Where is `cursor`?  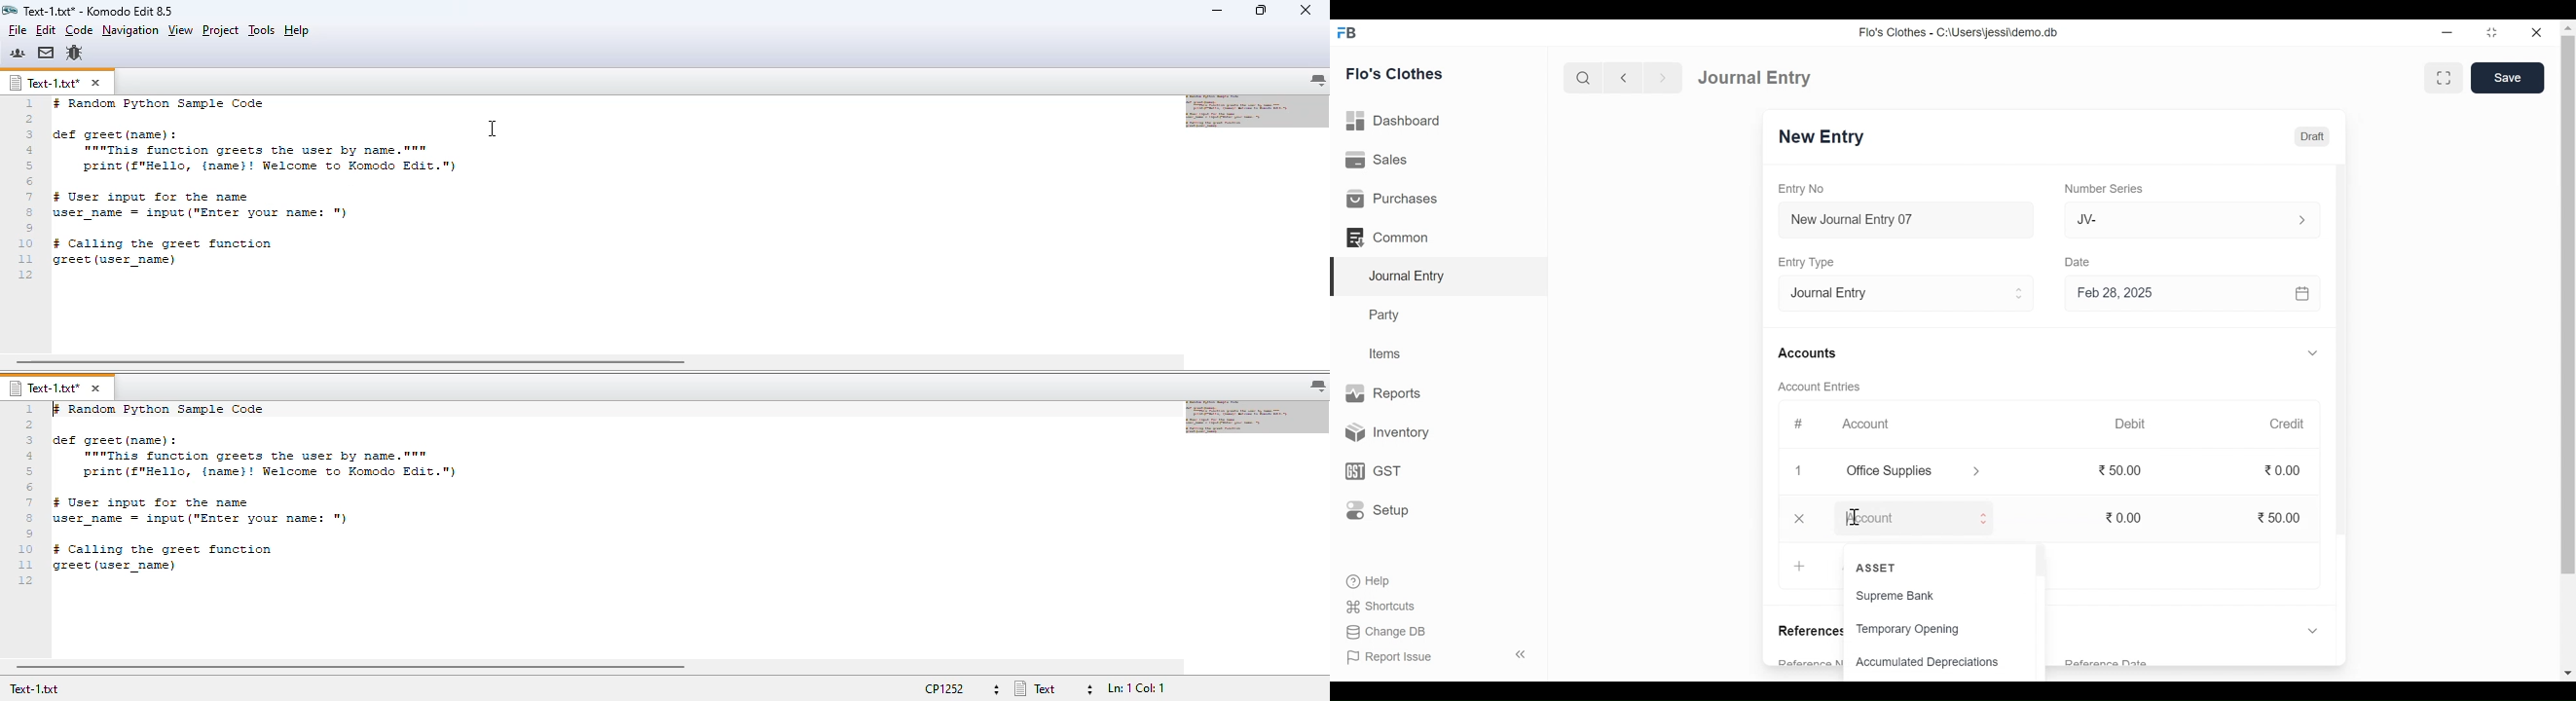
cursor is located at coordinates (494, 129).